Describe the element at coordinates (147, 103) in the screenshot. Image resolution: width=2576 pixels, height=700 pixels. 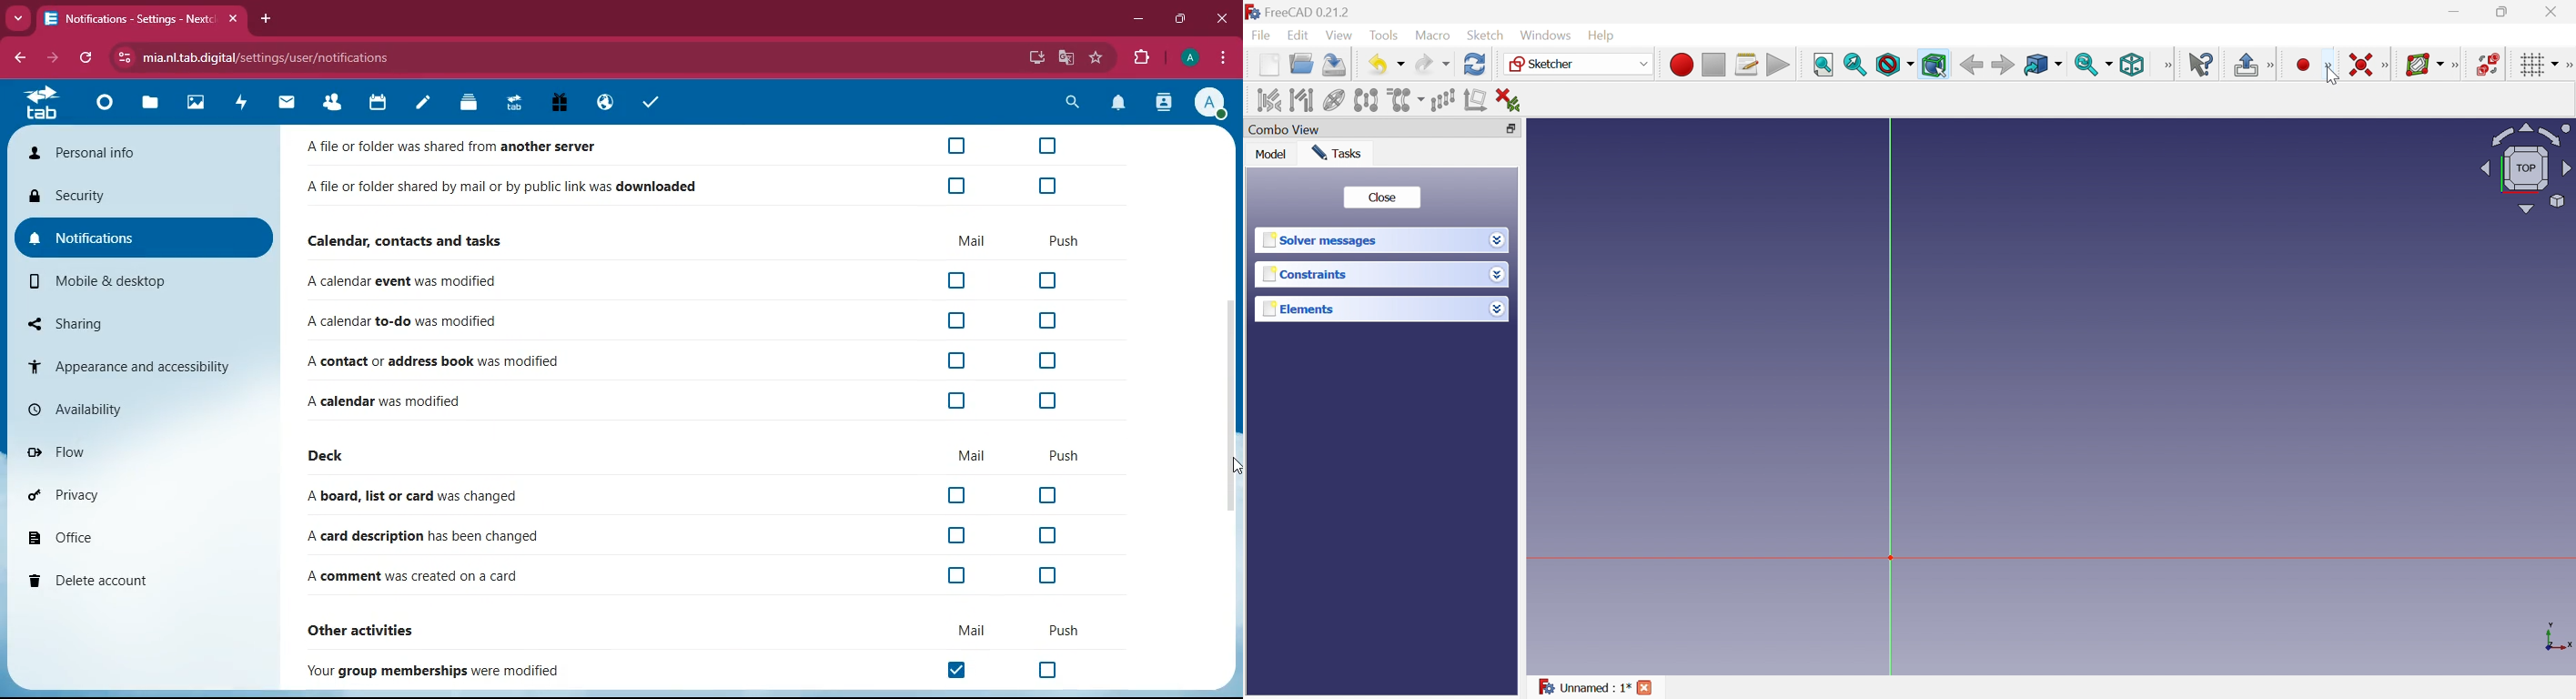
I see `file` at that location.